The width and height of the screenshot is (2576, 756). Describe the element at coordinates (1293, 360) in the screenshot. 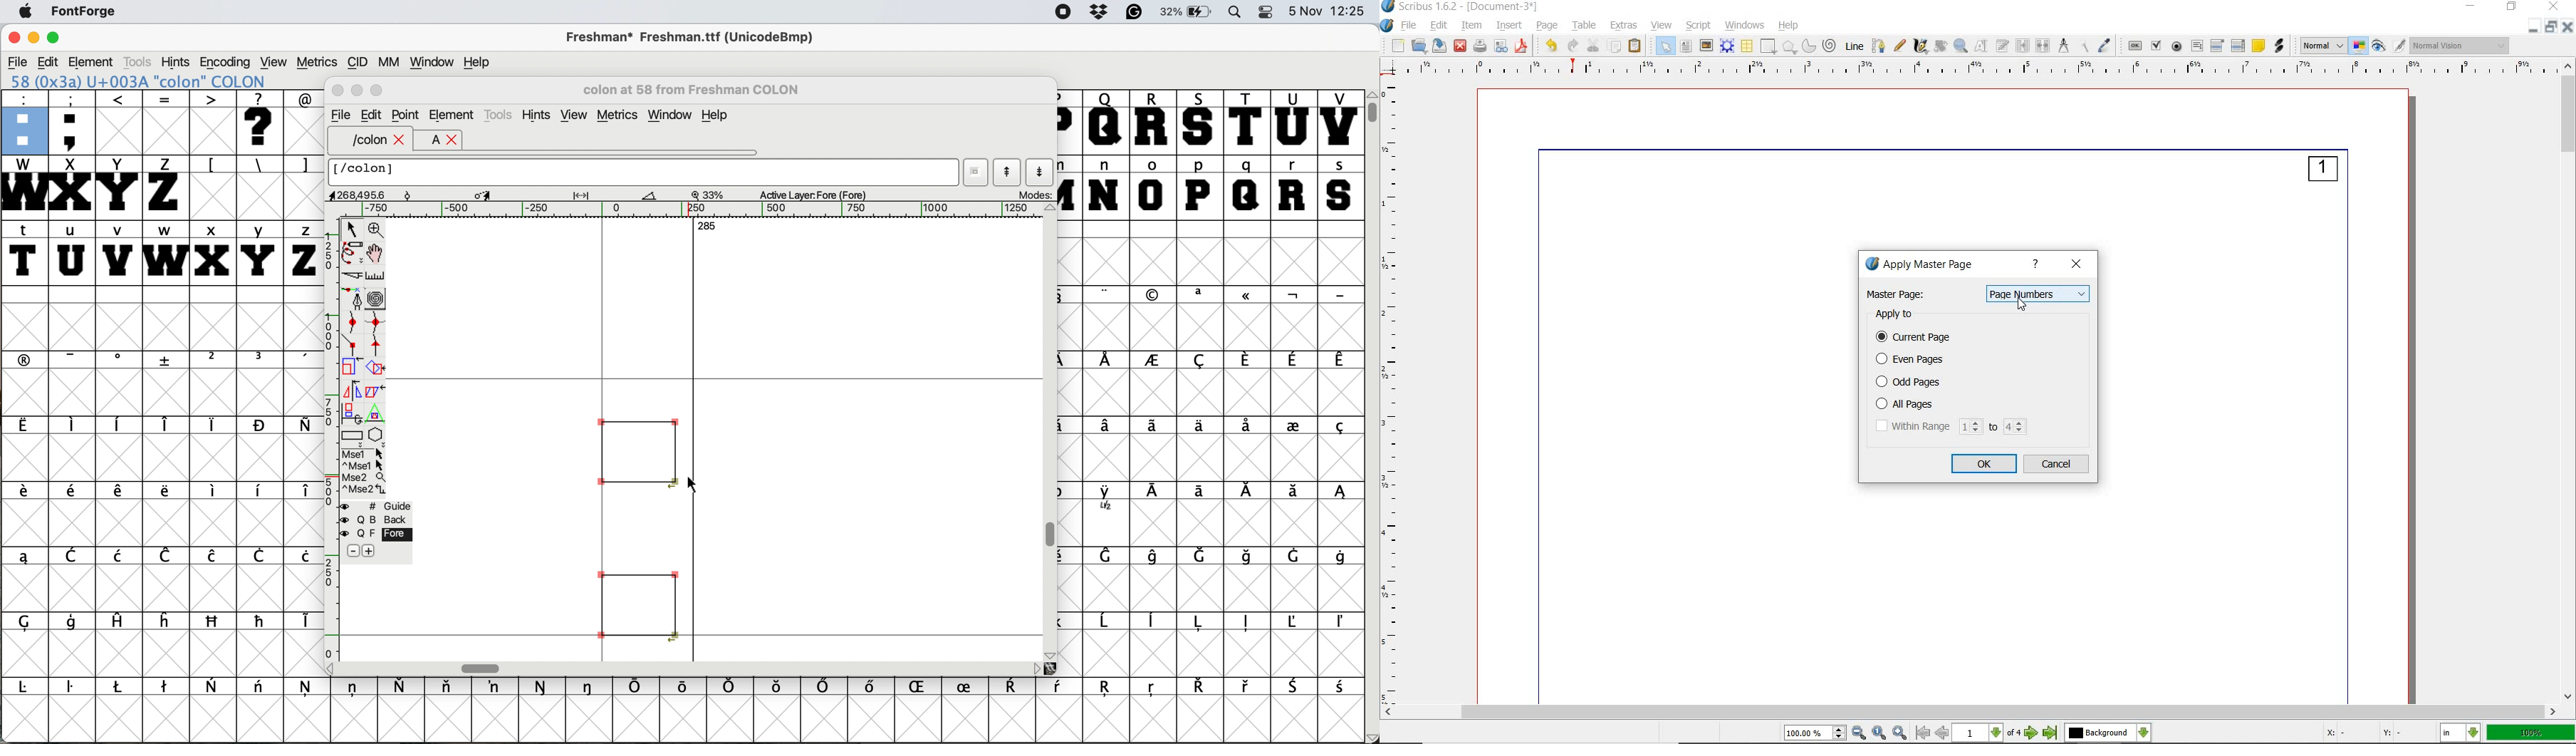

I see `symbol` at that location.